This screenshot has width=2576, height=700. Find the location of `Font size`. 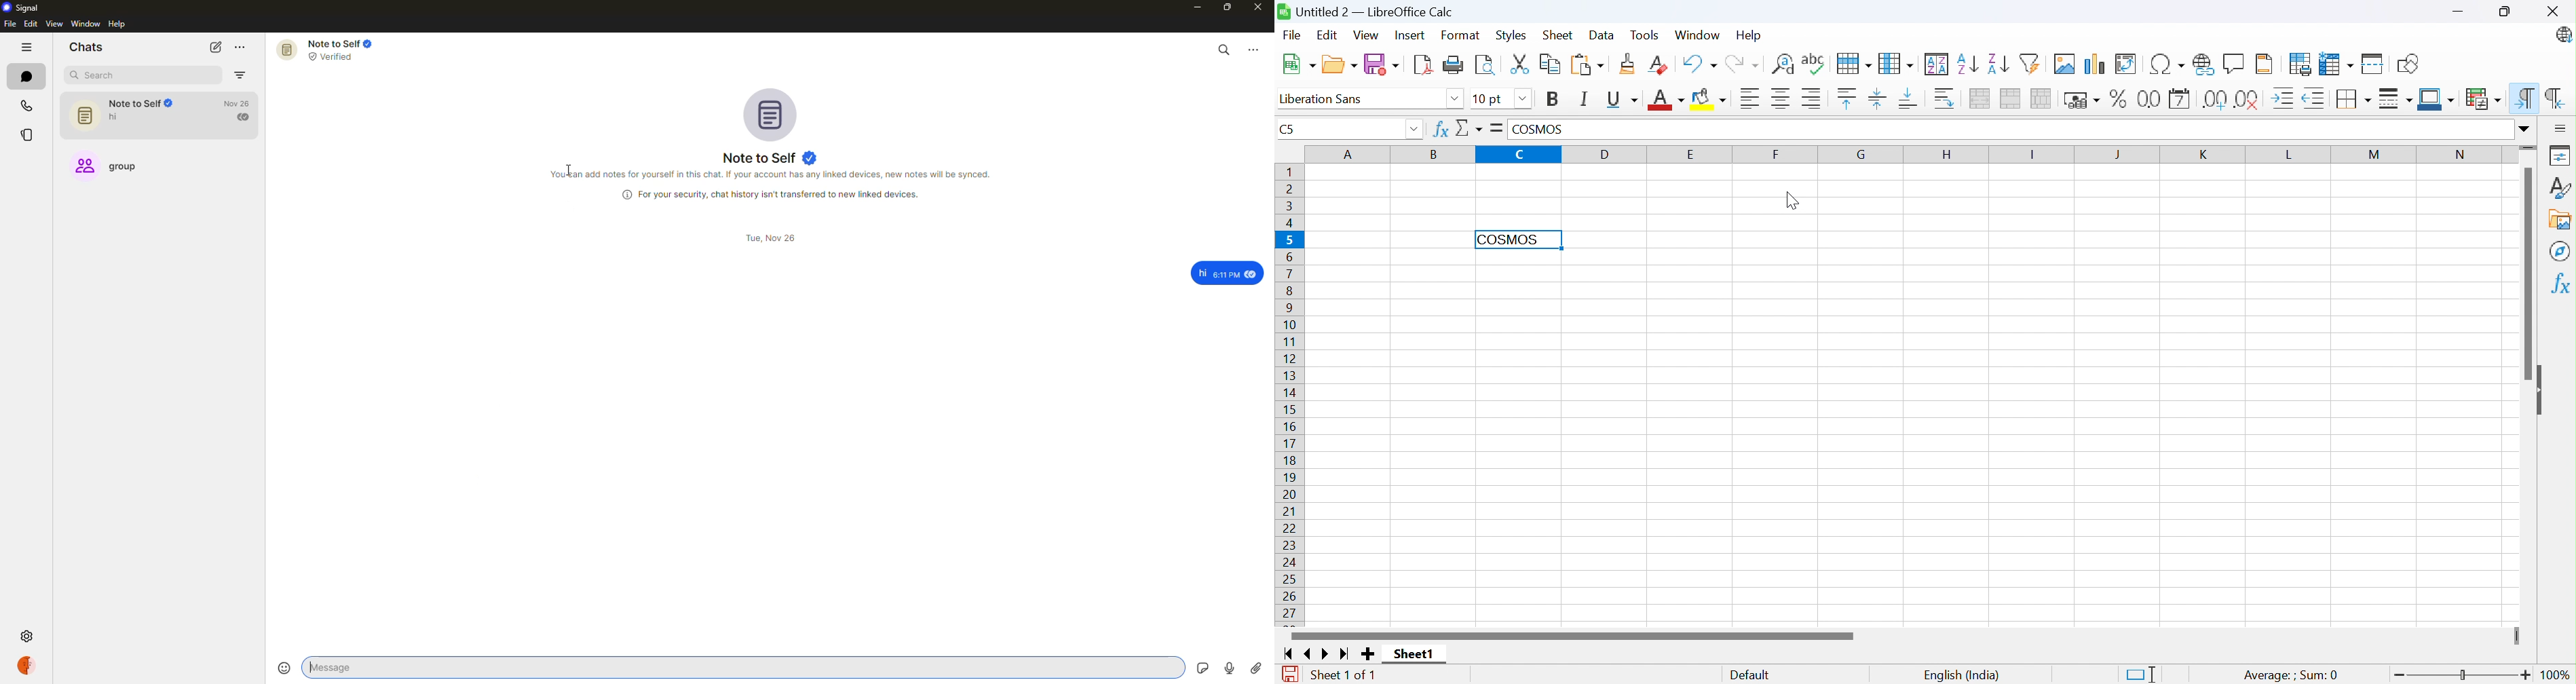

Font size is located at coordinates (1491, 100).